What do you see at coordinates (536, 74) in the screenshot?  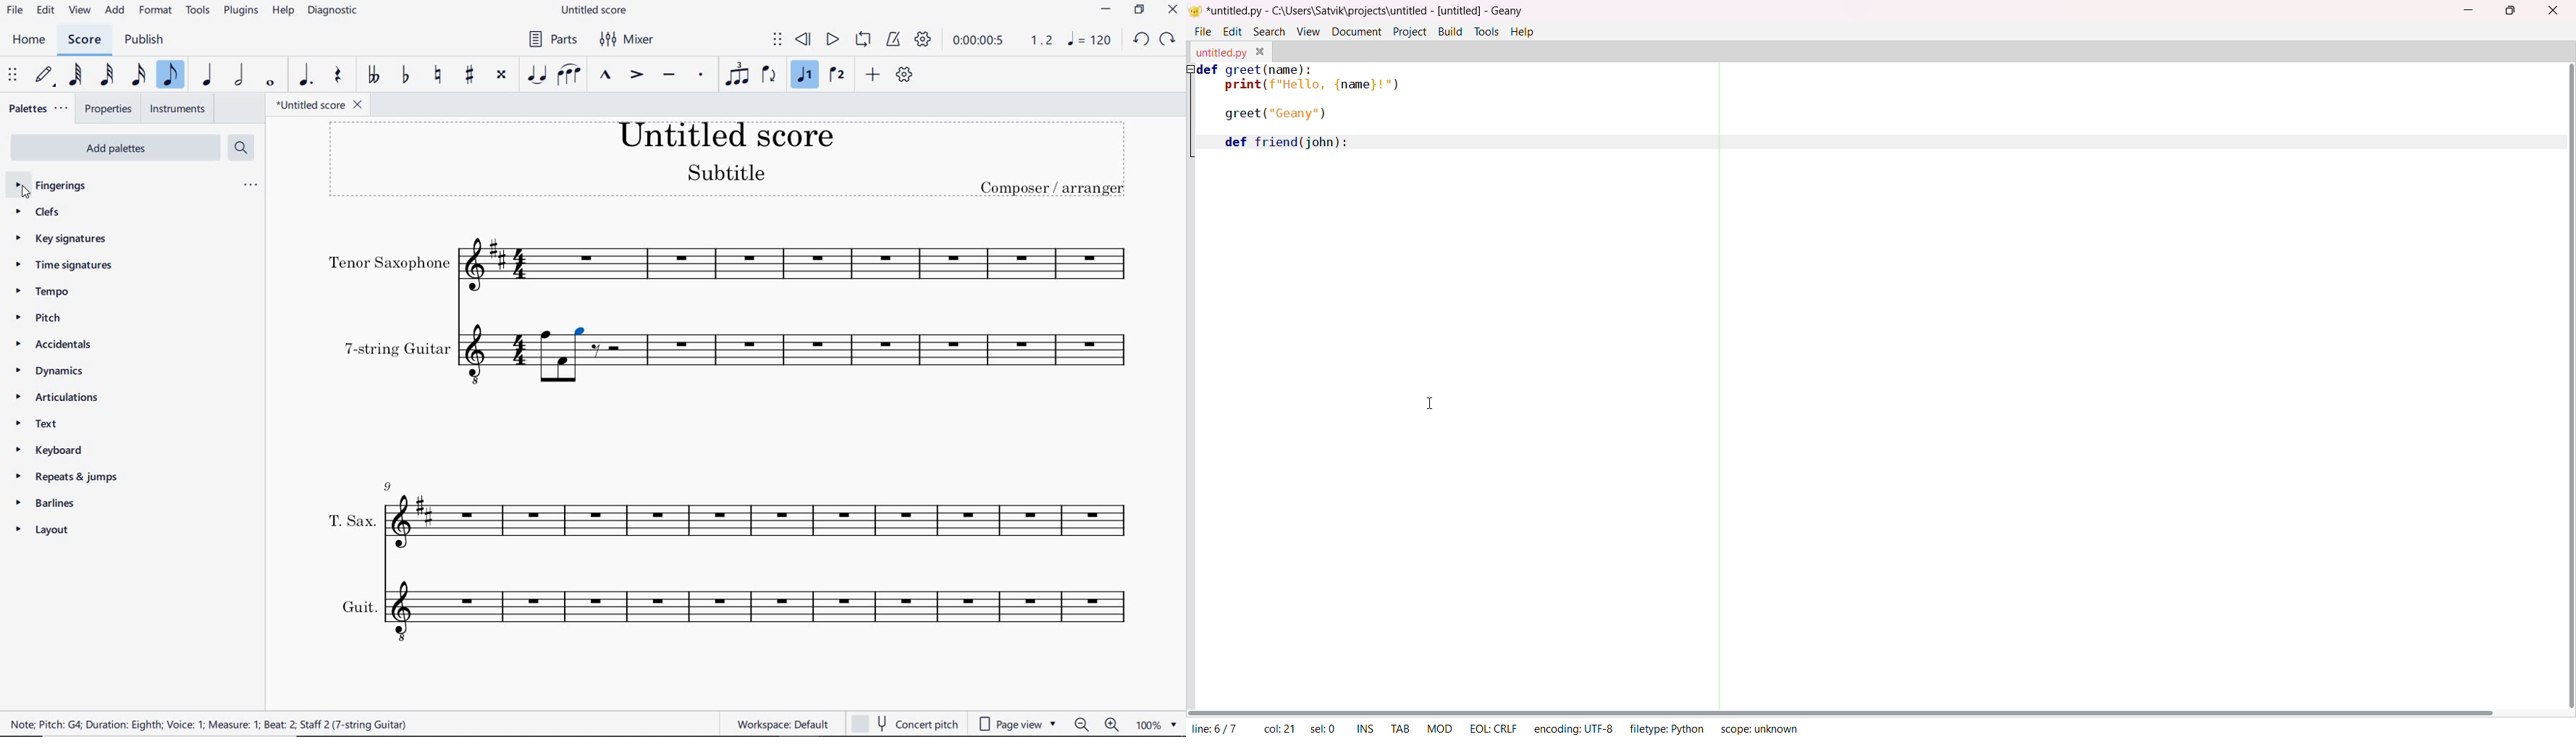 I see `TIE` at bounding box center [536, 74].